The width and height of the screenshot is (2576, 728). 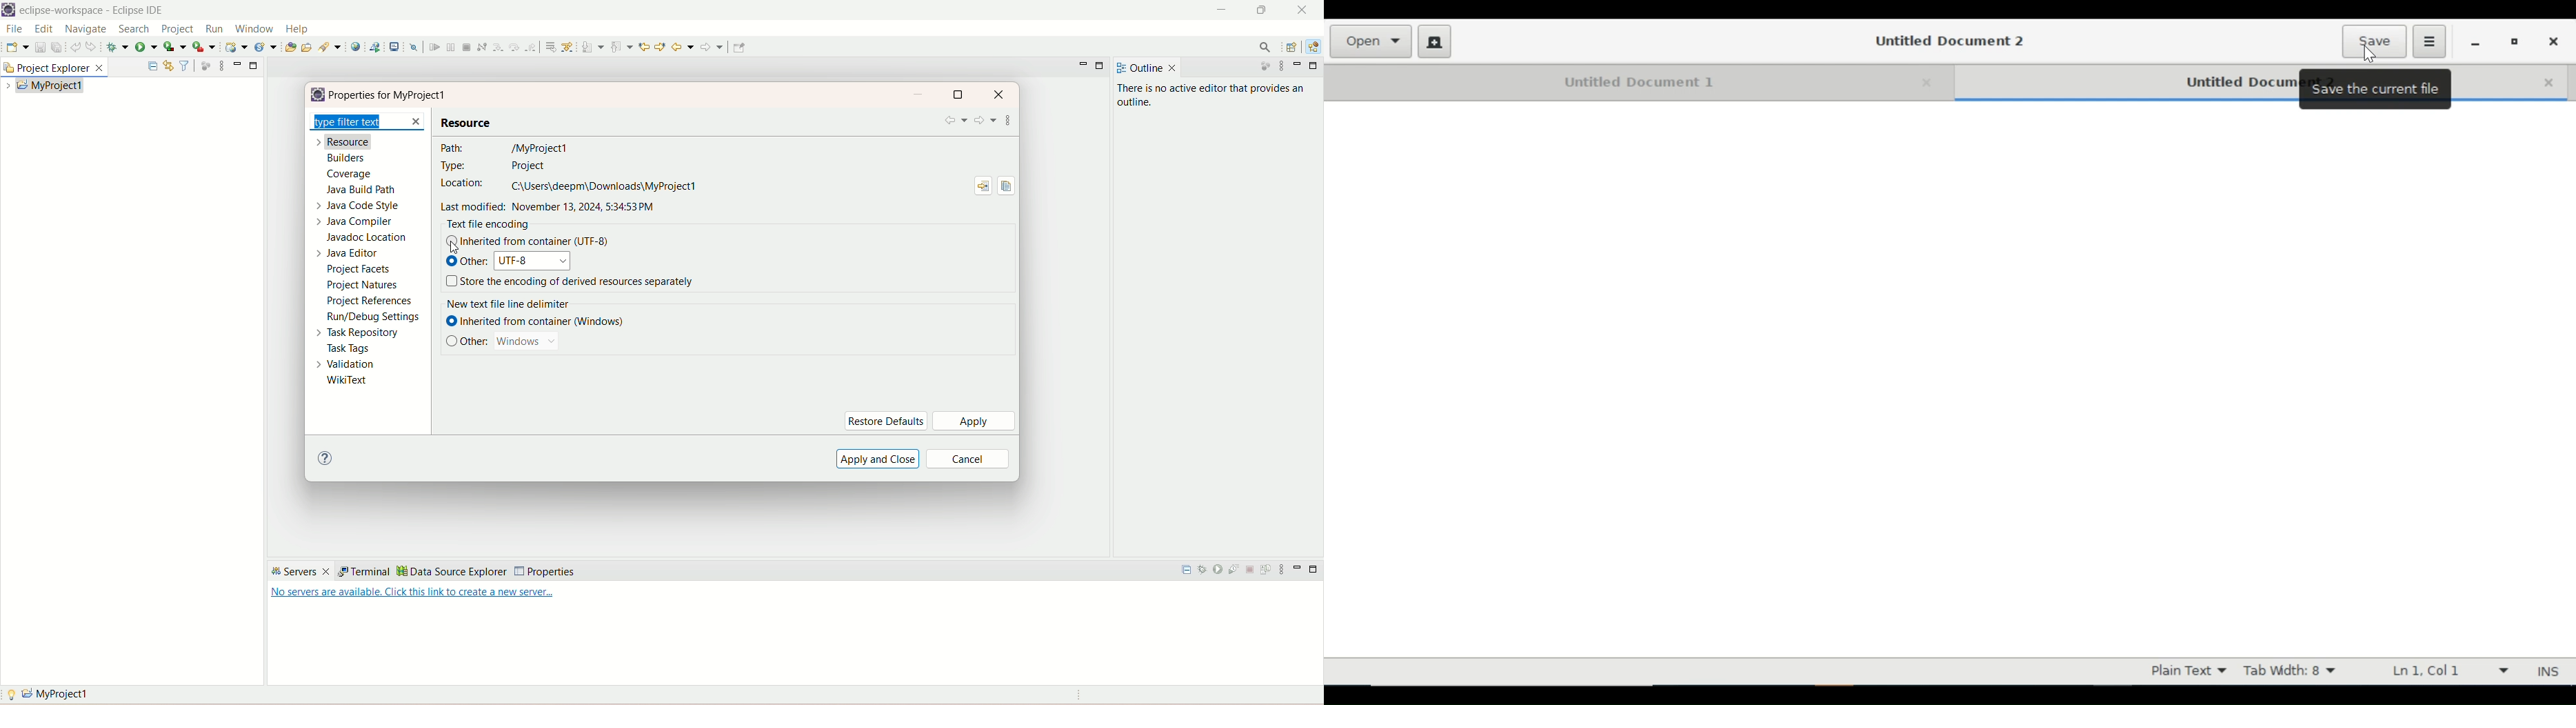 I want to click on open type, so click(x=288, y=48).